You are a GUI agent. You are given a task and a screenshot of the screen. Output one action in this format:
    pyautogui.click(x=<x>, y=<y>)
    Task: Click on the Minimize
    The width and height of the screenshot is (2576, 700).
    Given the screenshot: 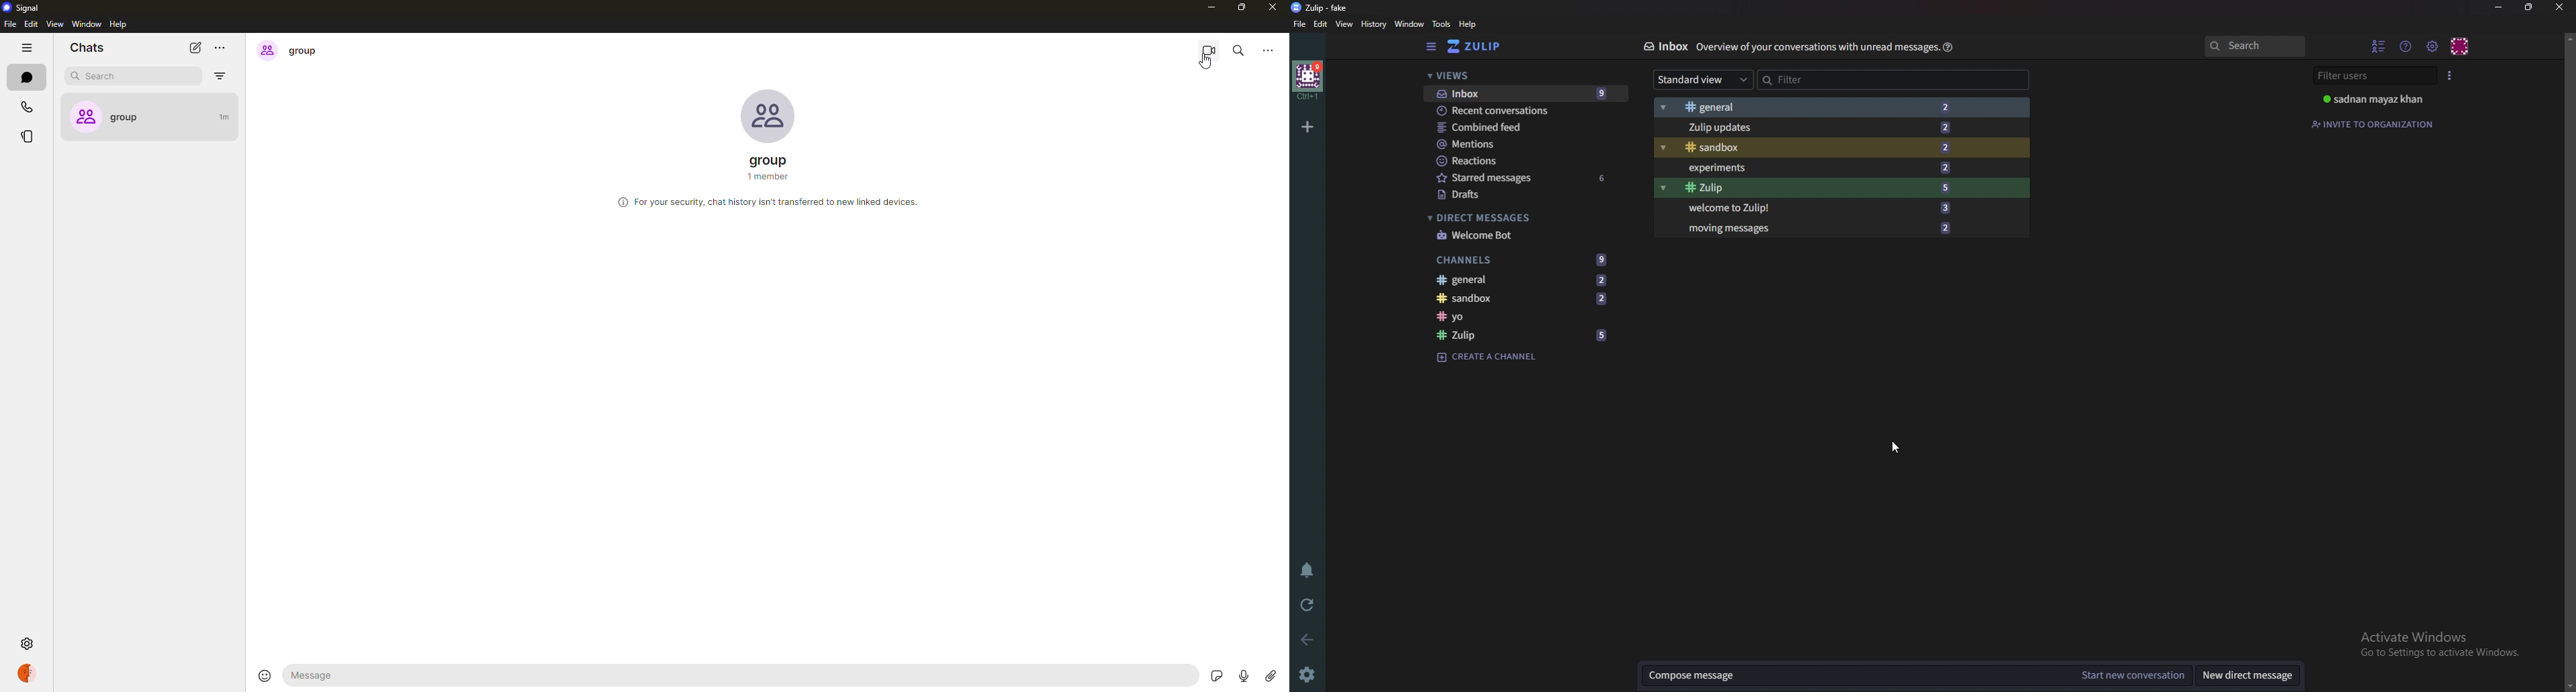 What is the action you would take?
    pyautogui.click(x=2498, y=8)
    